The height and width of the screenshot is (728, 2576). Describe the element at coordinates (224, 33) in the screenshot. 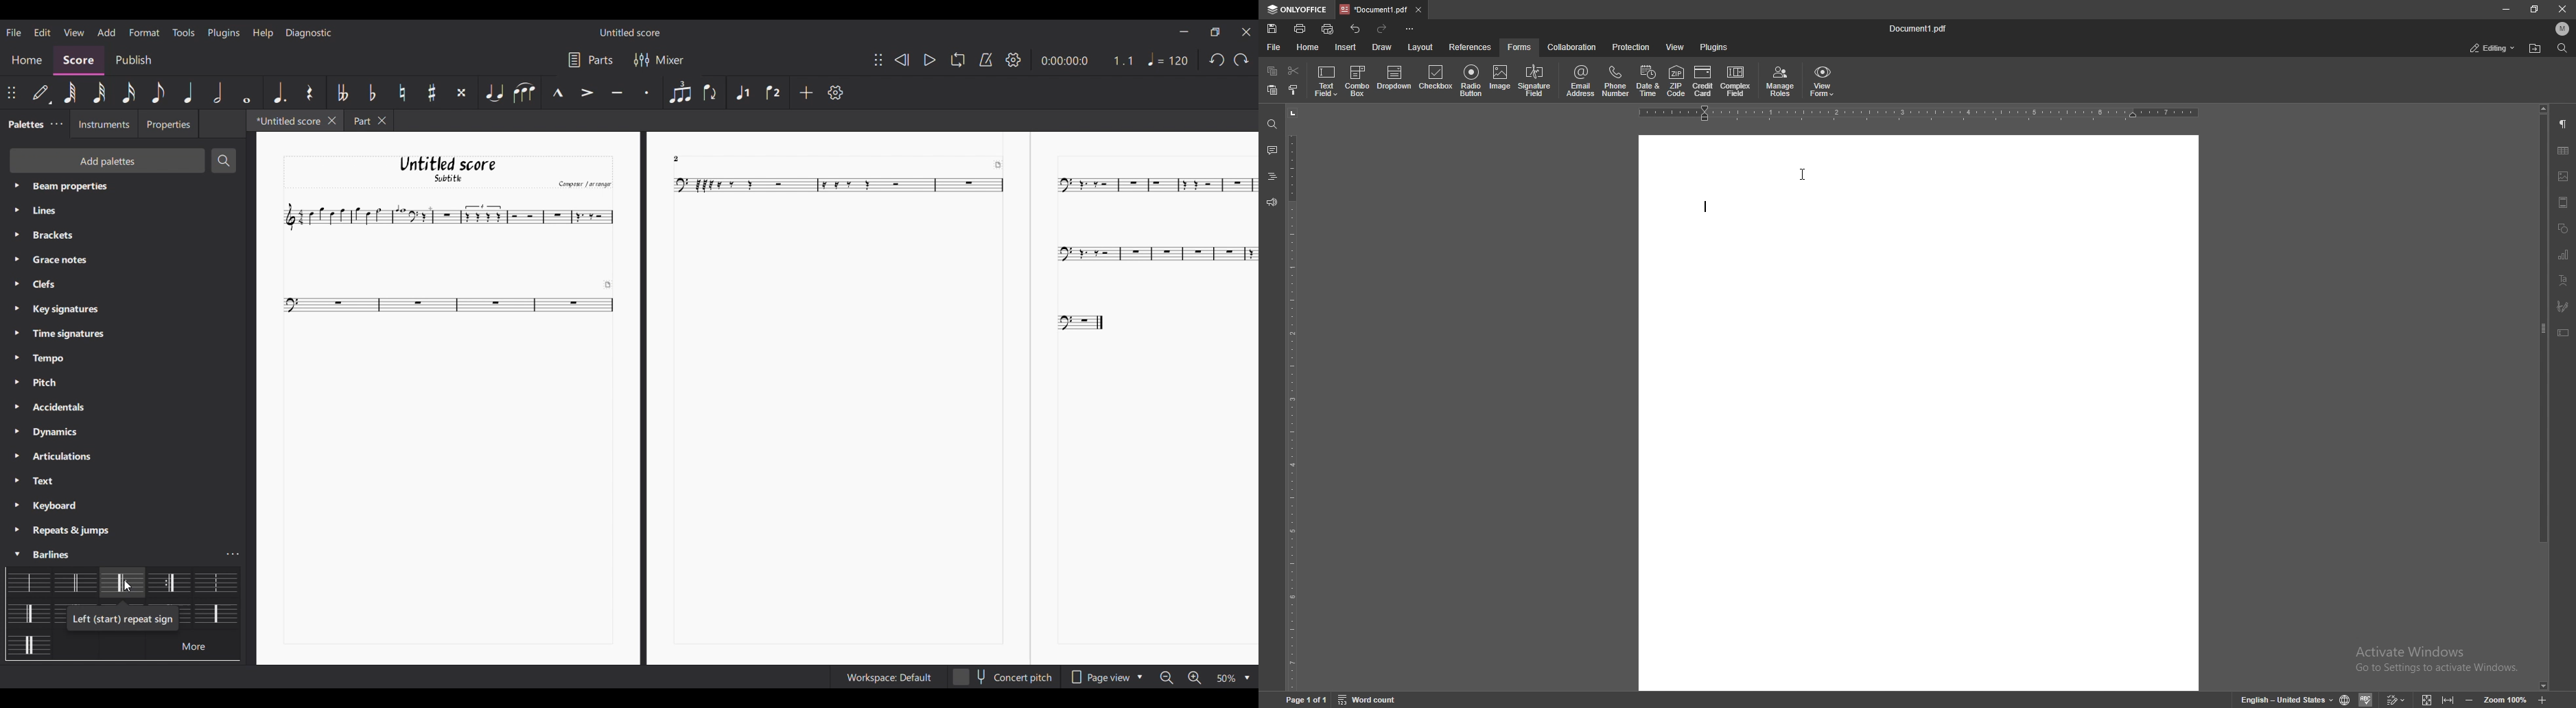

I see `Plugins menu` at that location.